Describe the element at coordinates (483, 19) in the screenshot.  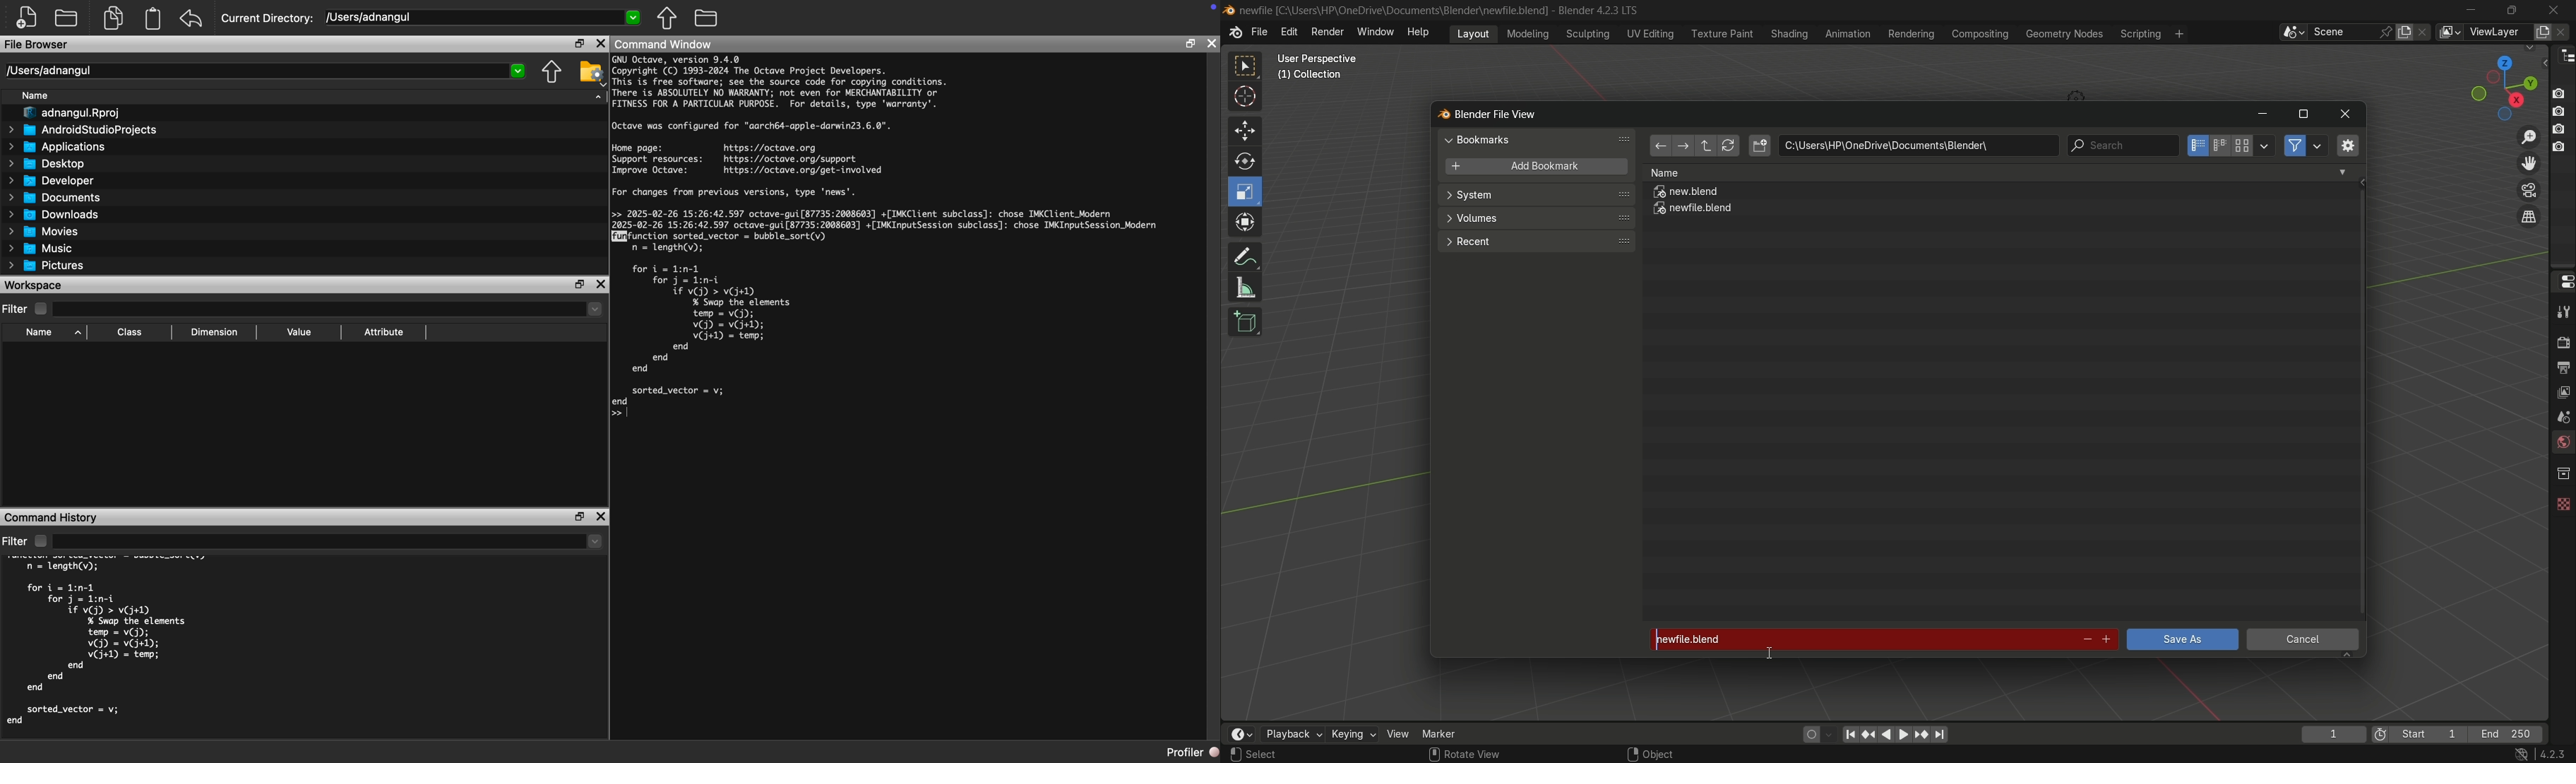
I see `/[Users/adnangul ` at that location.